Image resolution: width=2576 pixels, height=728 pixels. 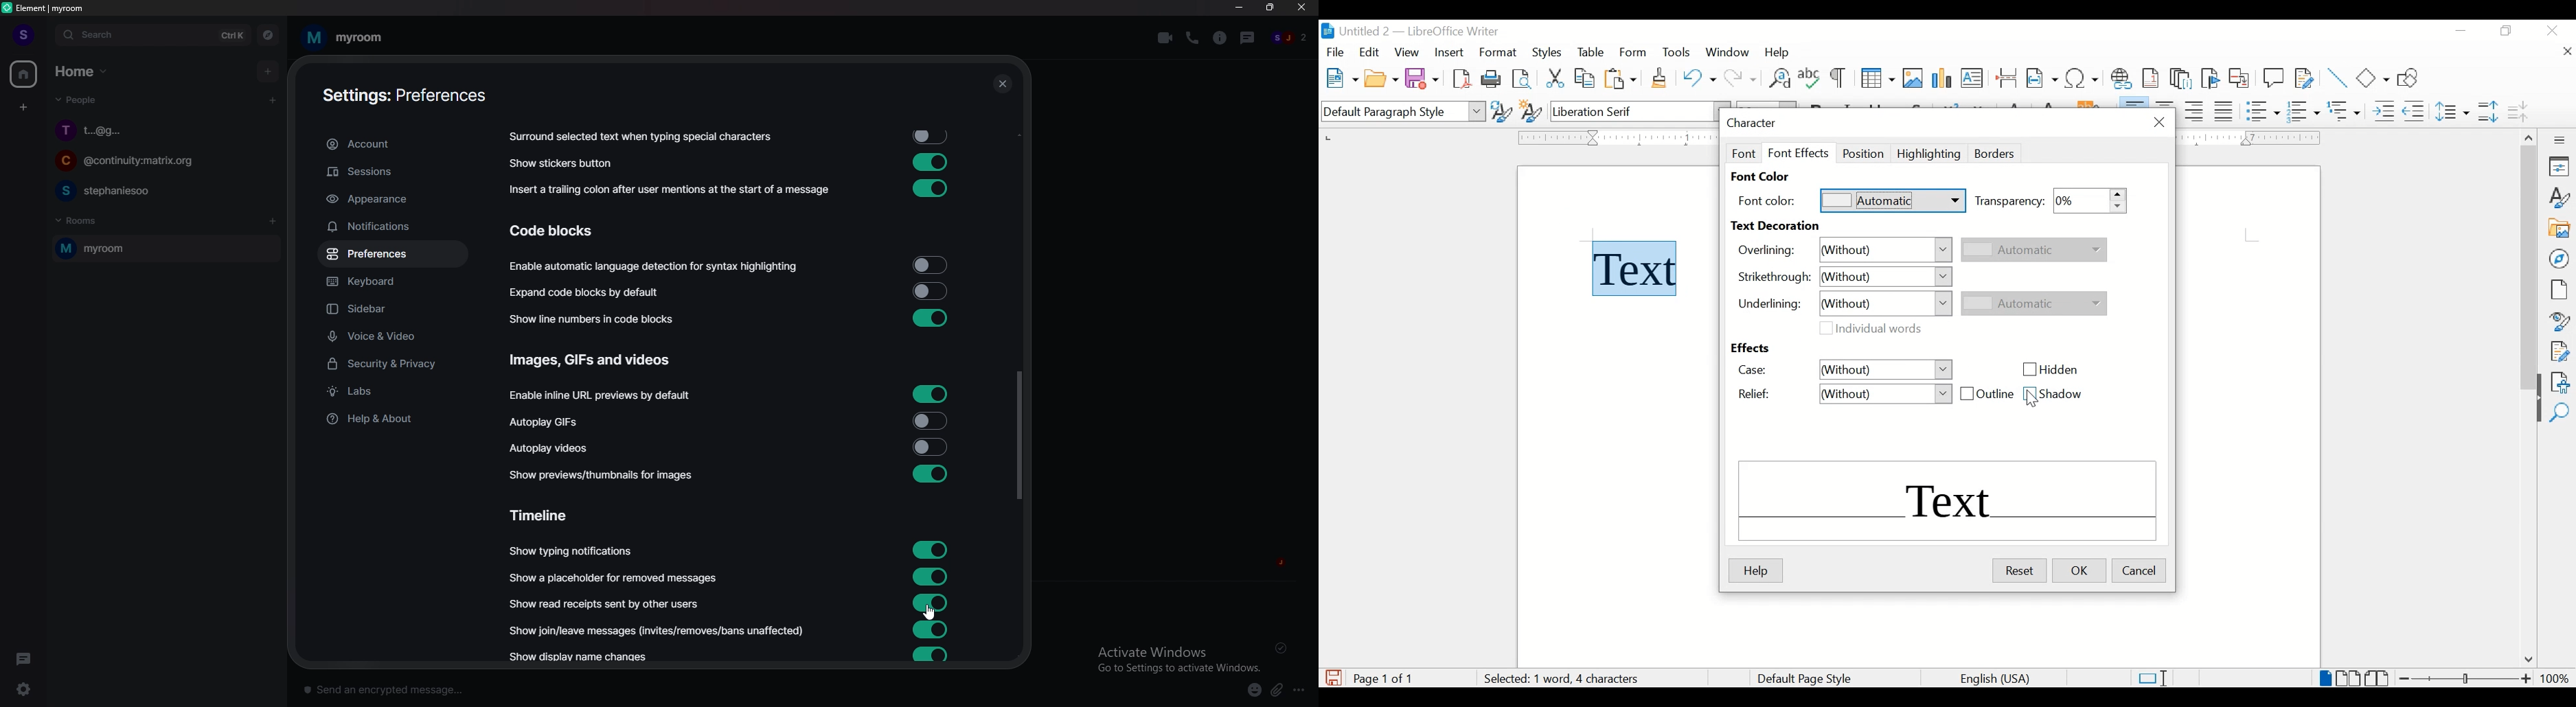 I want to click on table, so click(x=1591, y=52).